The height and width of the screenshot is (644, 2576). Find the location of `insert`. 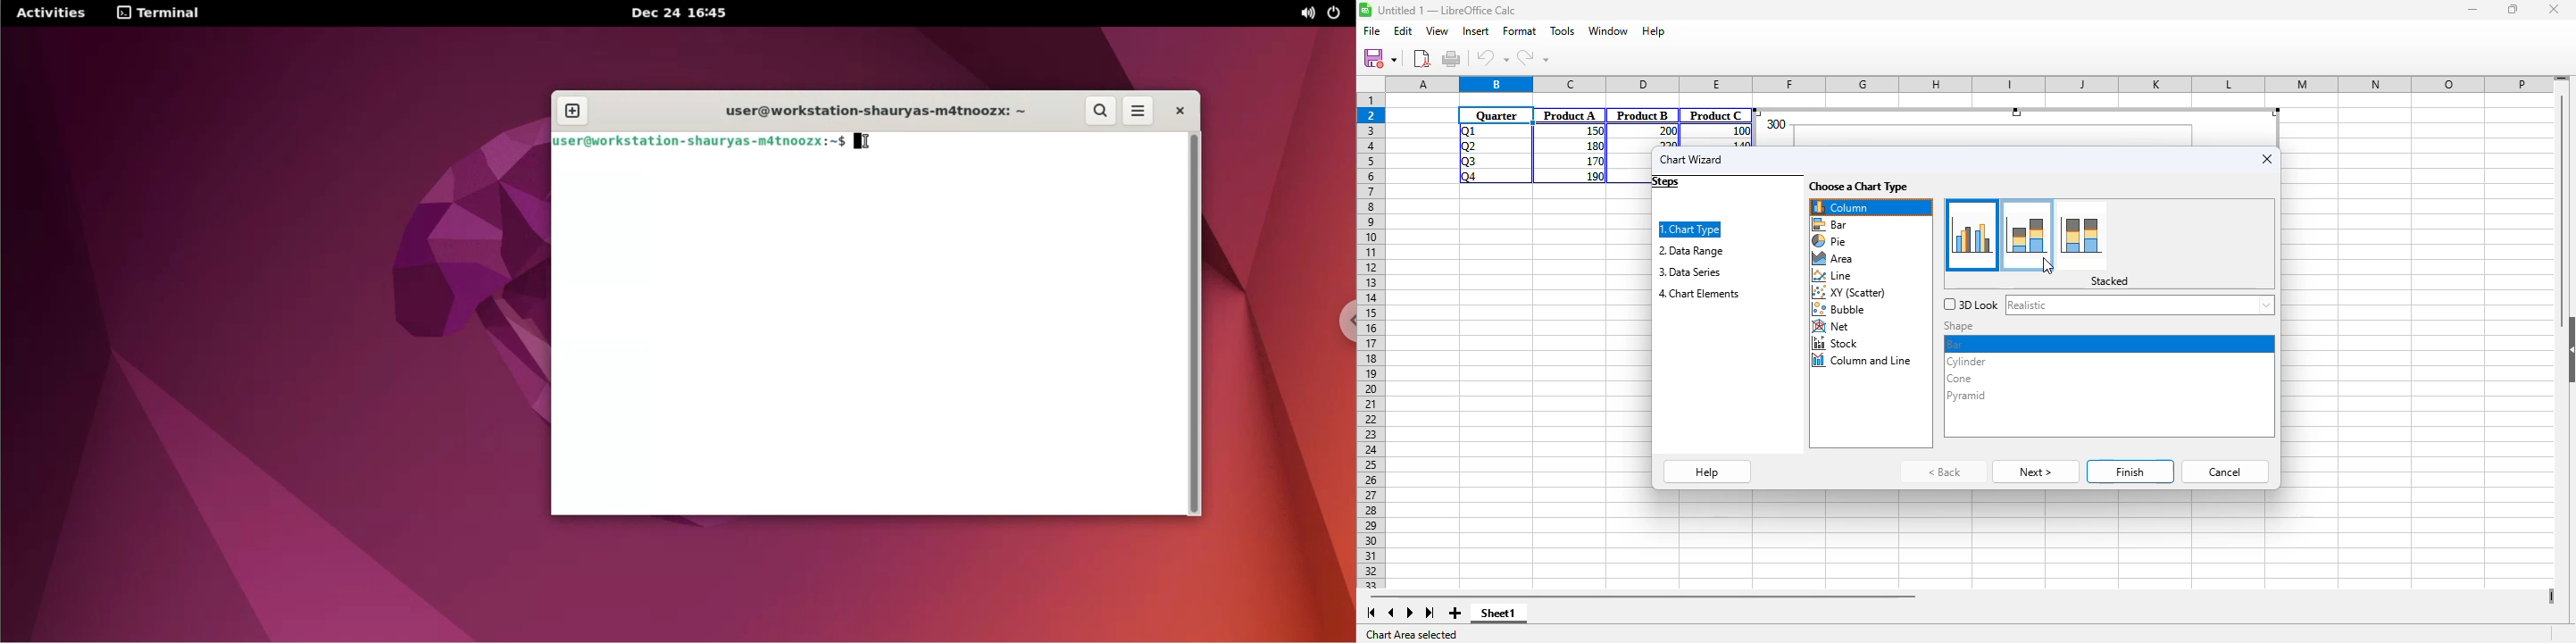

insert is located at coordinates (1475, 30).